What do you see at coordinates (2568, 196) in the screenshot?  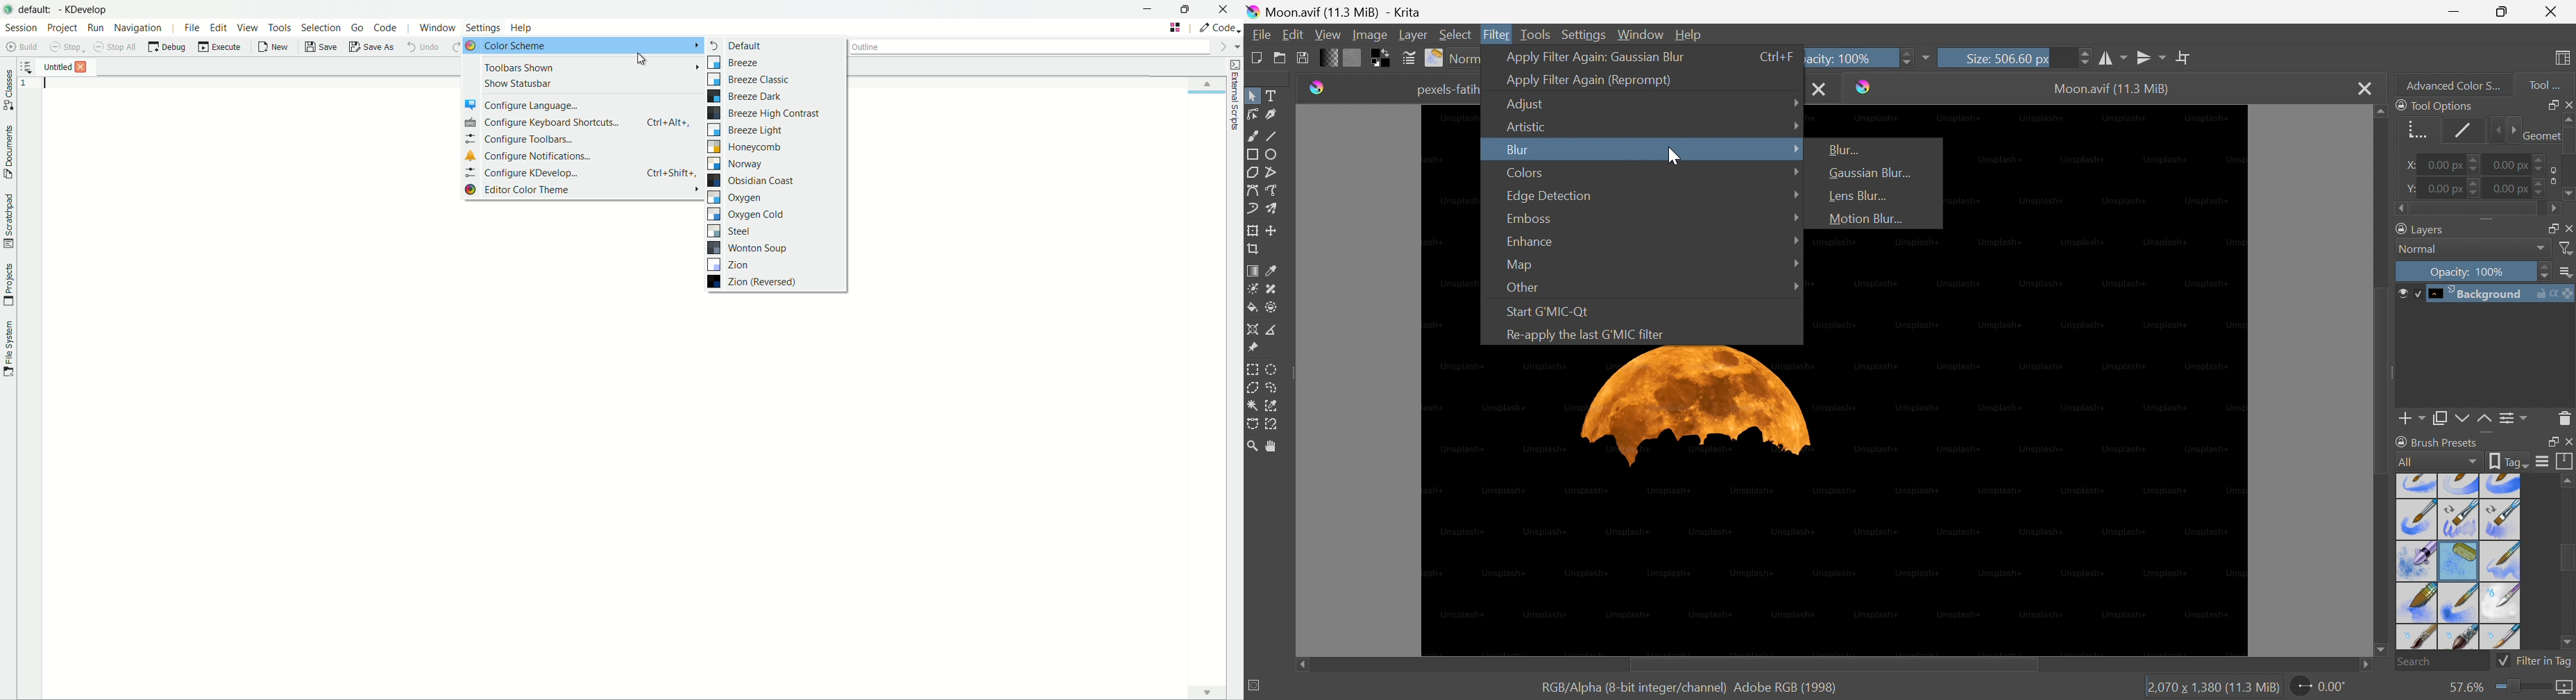 I see `Scroll down` at bounding box center [2568, 196].